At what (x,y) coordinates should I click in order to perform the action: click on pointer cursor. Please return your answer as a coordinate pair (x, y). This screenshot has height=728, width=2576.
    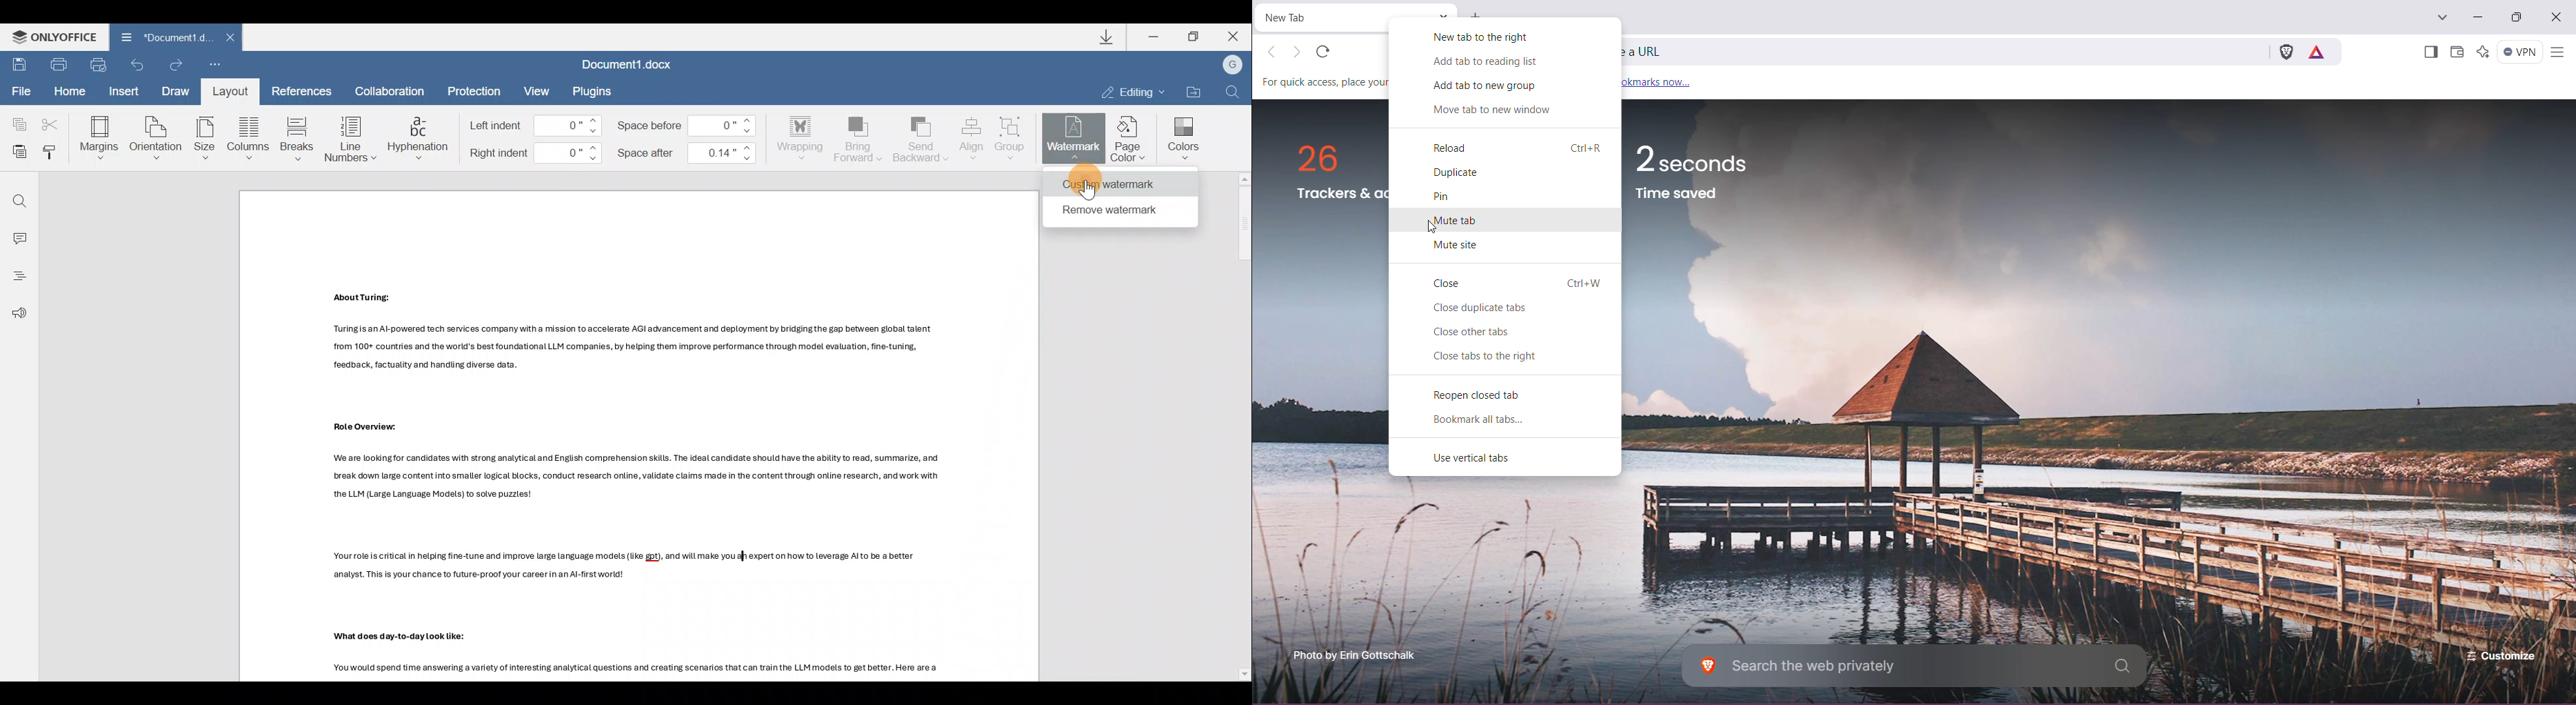
    Looking at the image, I should click on (1091, 189).